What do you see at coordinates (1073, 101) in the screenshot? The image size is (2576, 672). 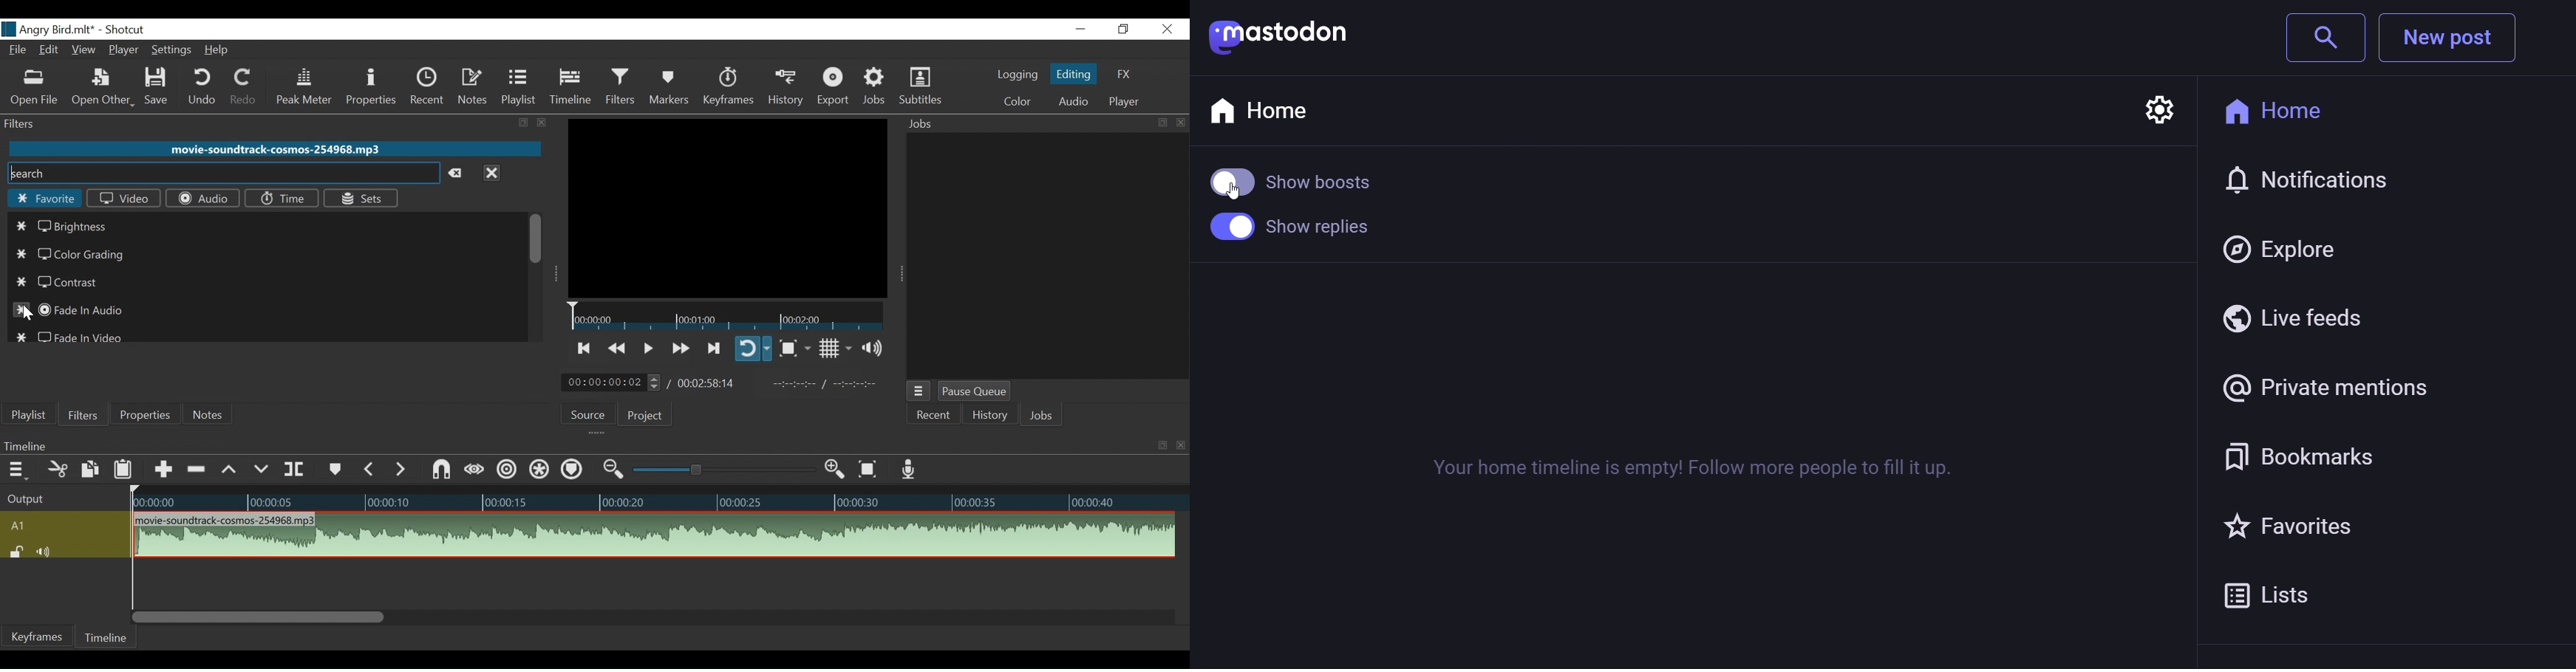 I see `Audio` at bounding box center [1073, 101].